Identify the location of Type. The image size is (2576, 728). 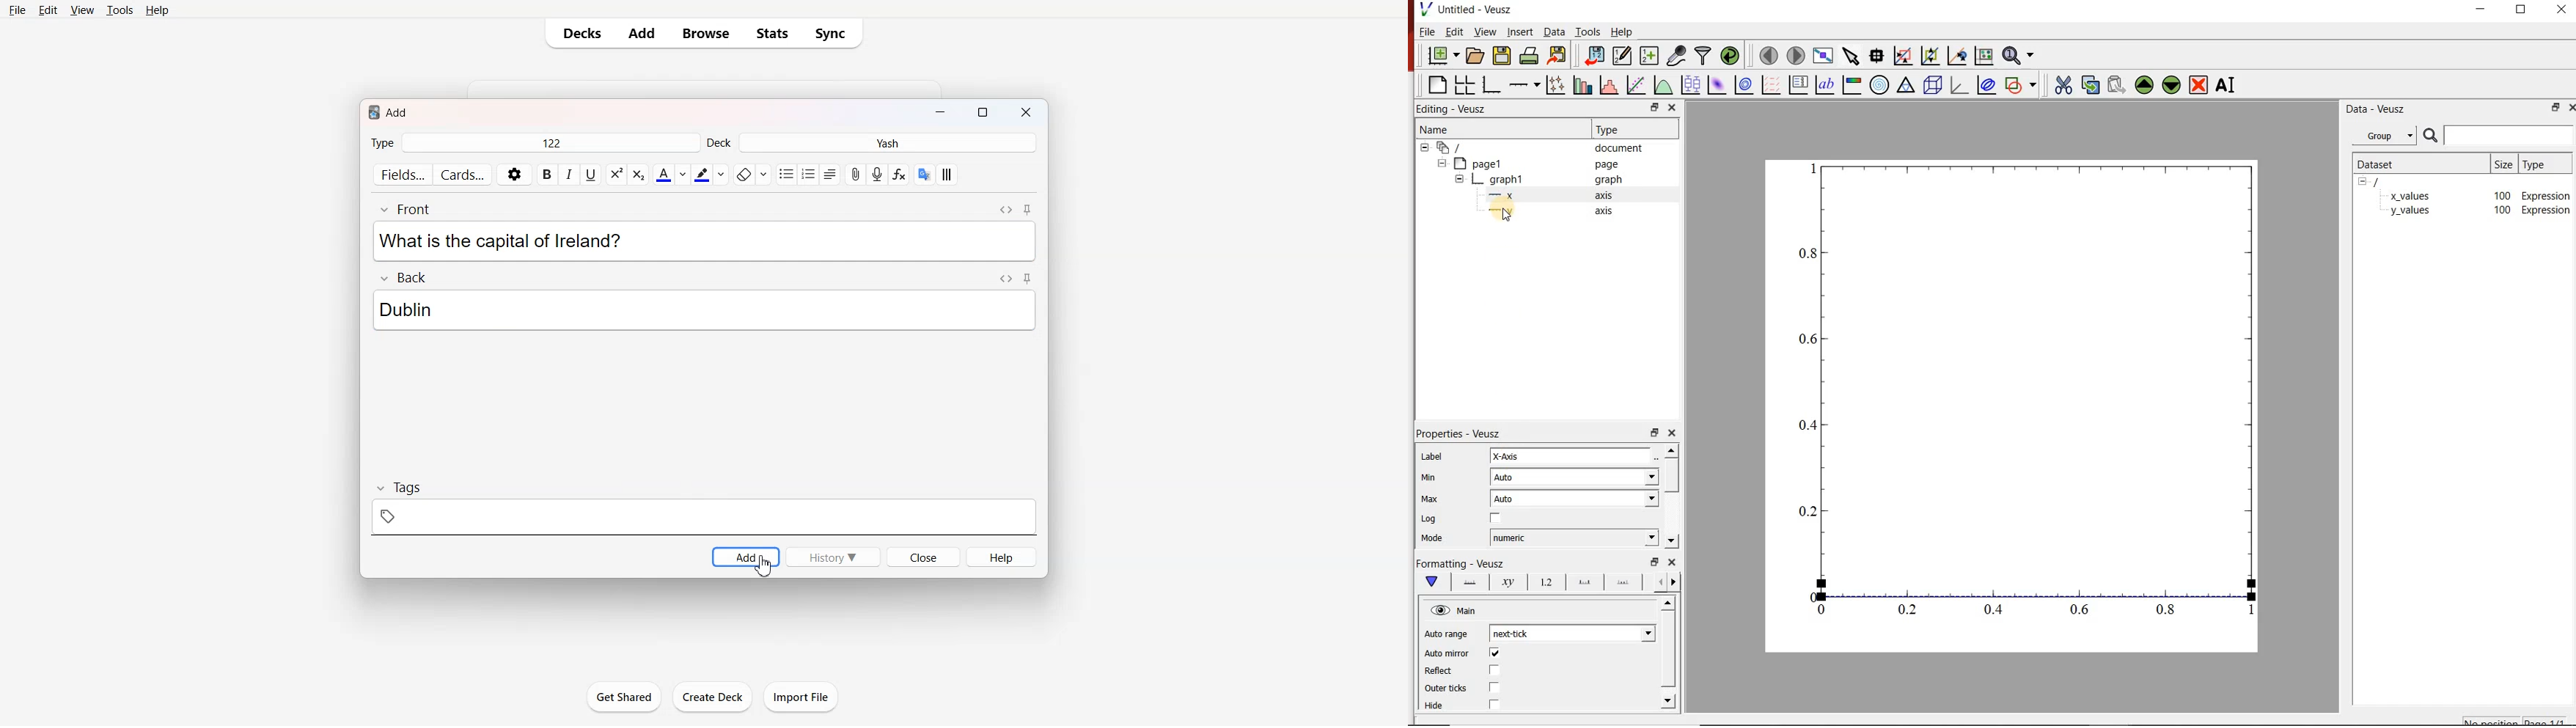
(534, 144).